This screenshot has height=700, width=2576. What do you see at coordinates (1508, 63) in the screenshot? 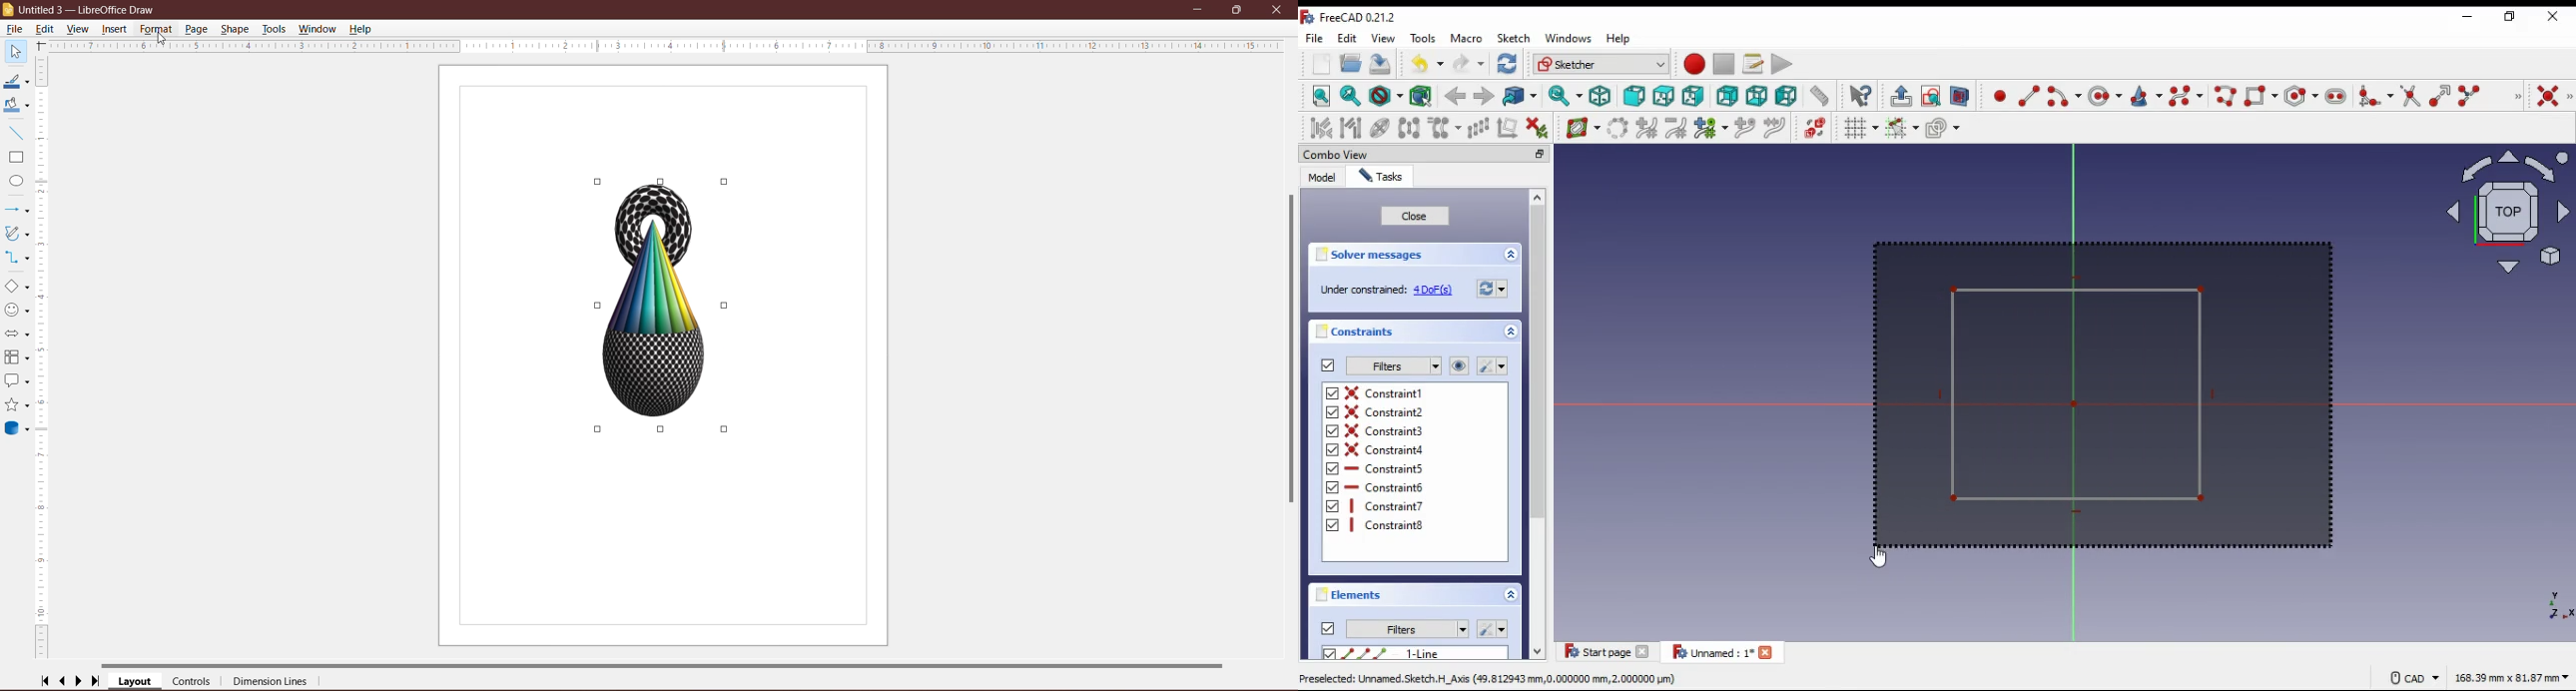
I see `refresh` at bounding box center [1508, 63].